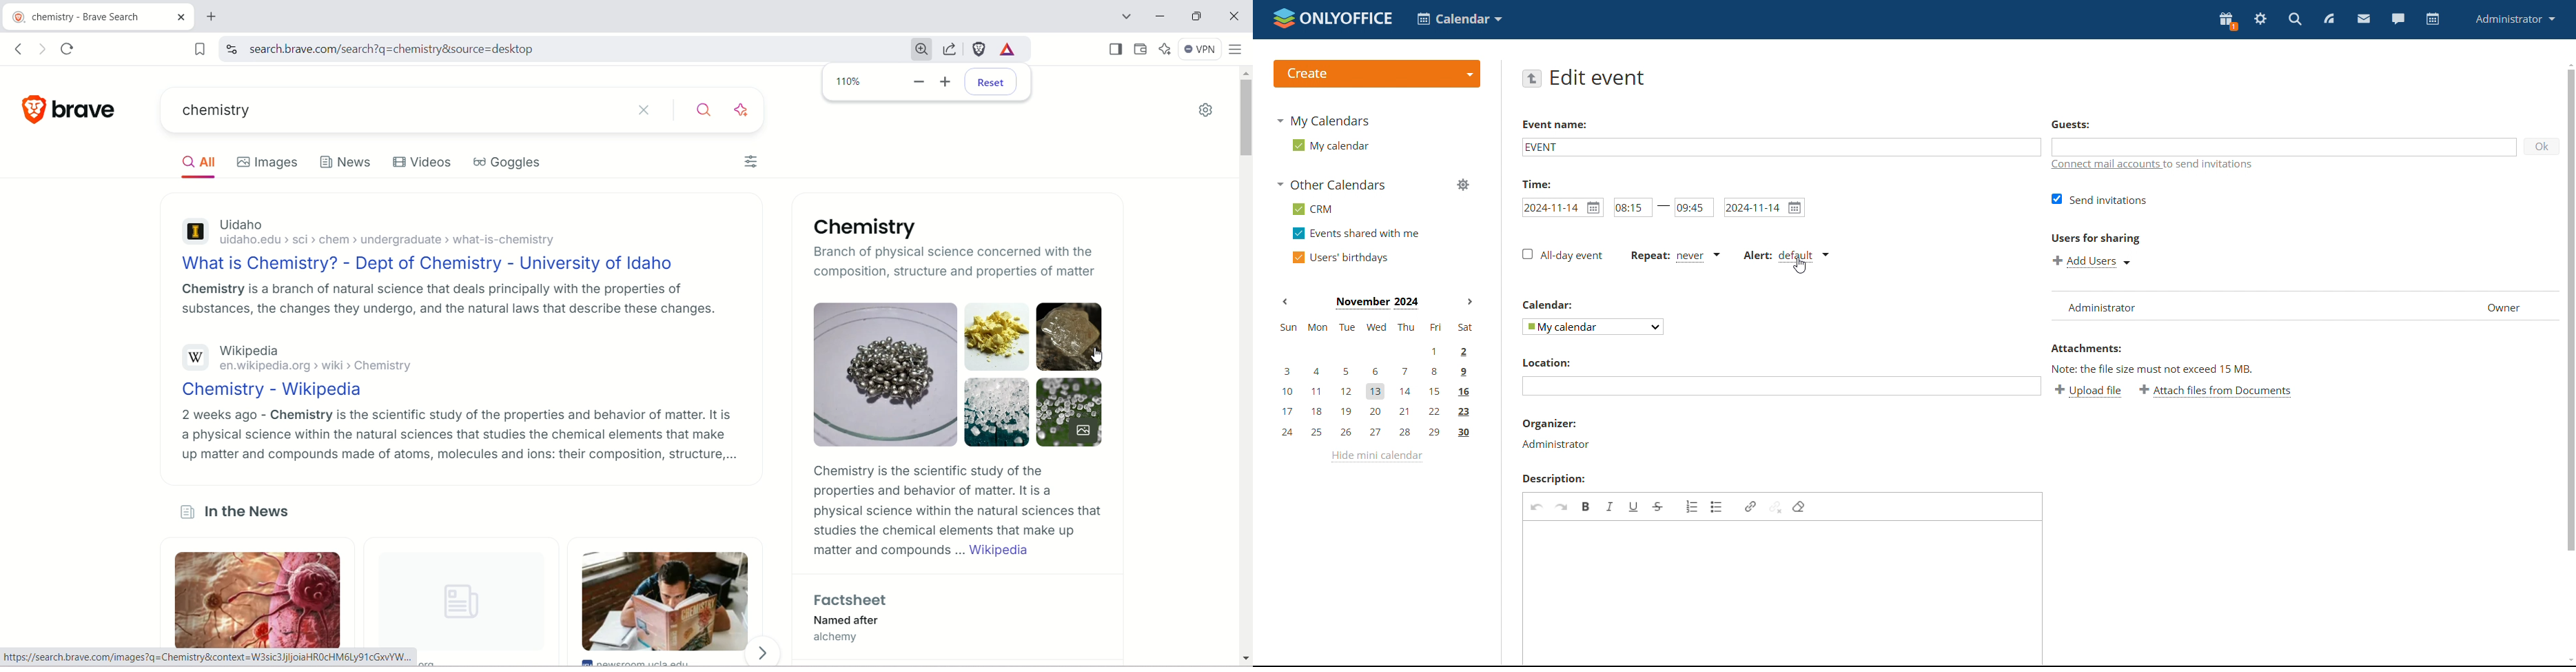  I want to click on event name label, so click(1558, 125).